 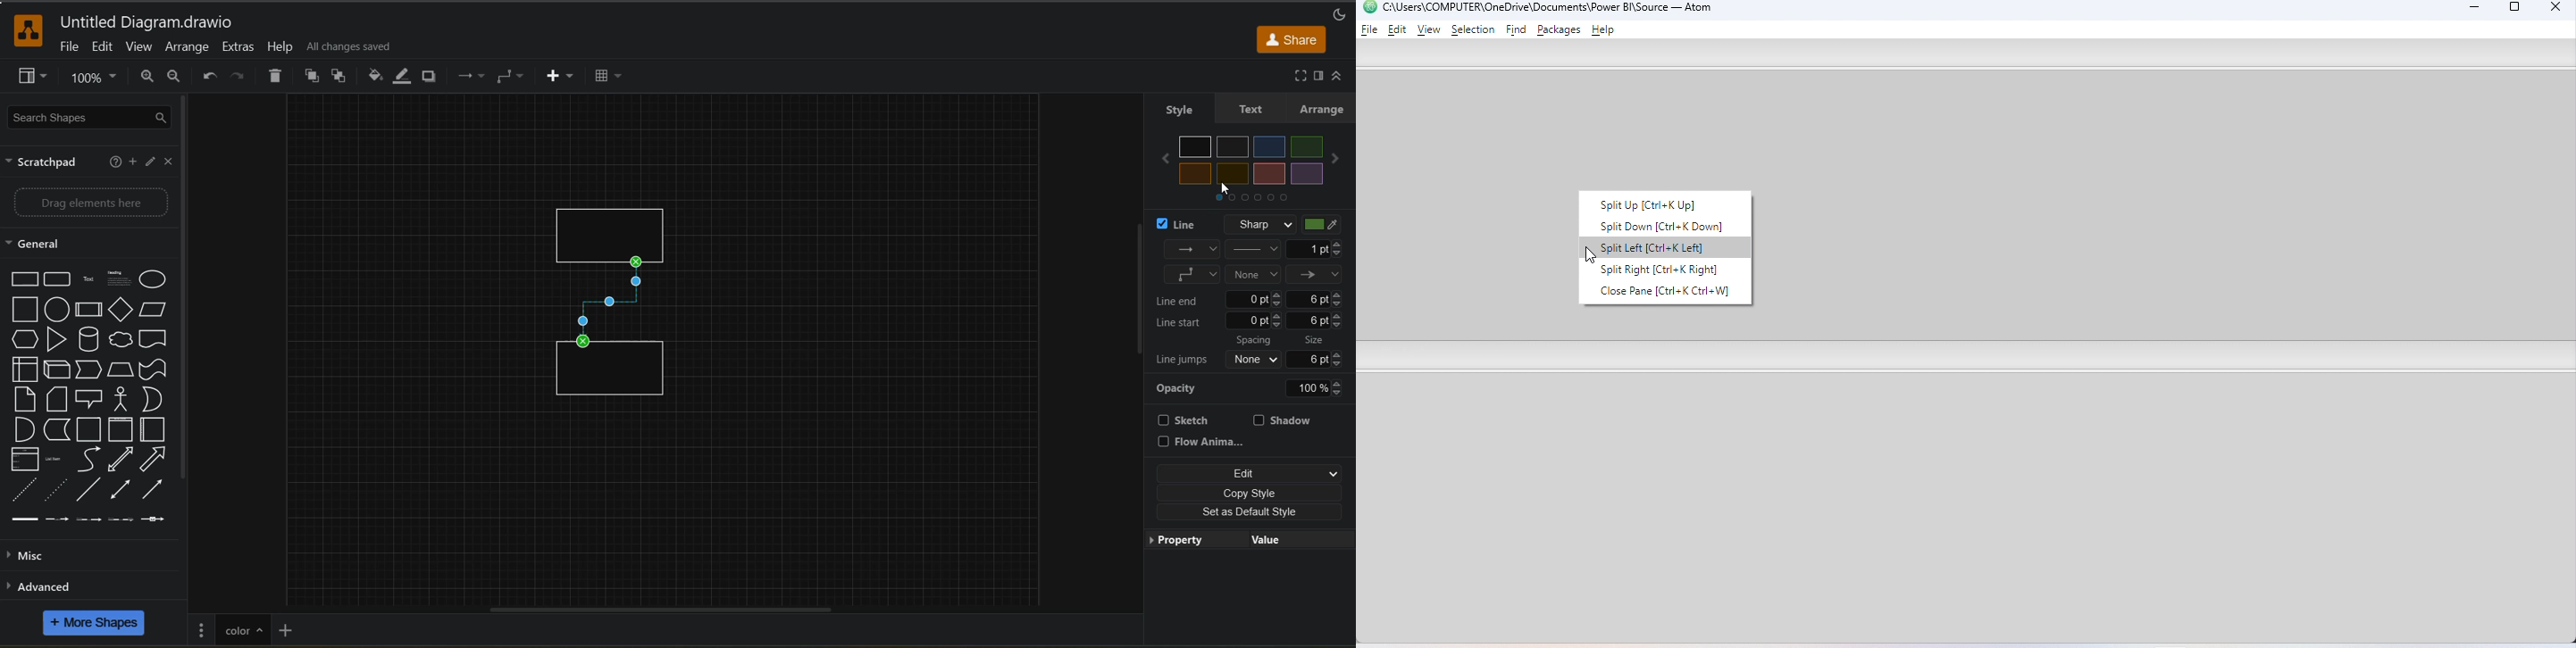 What do you see at coordinates (161, 520) in the screenshot?
I see `Connector with symbol` at bounding box center [161, 520].